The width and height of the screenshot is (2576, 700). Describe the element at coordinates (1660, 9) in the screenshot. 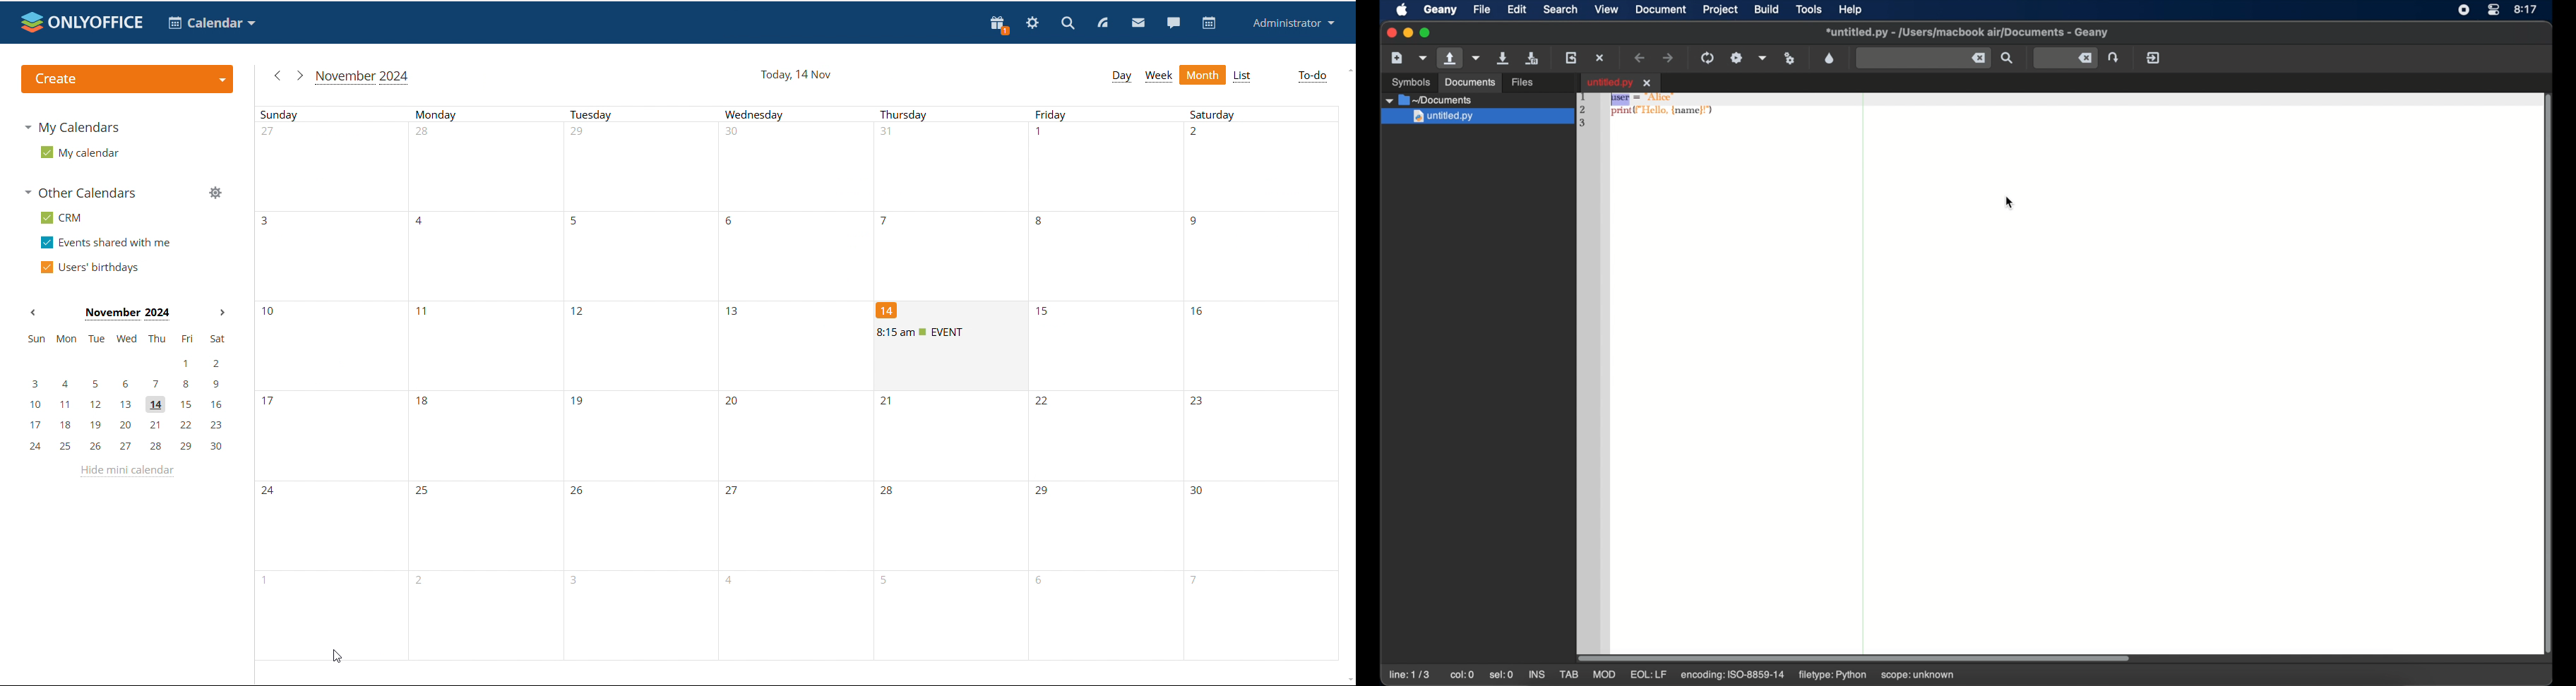

I see `document` at that location.